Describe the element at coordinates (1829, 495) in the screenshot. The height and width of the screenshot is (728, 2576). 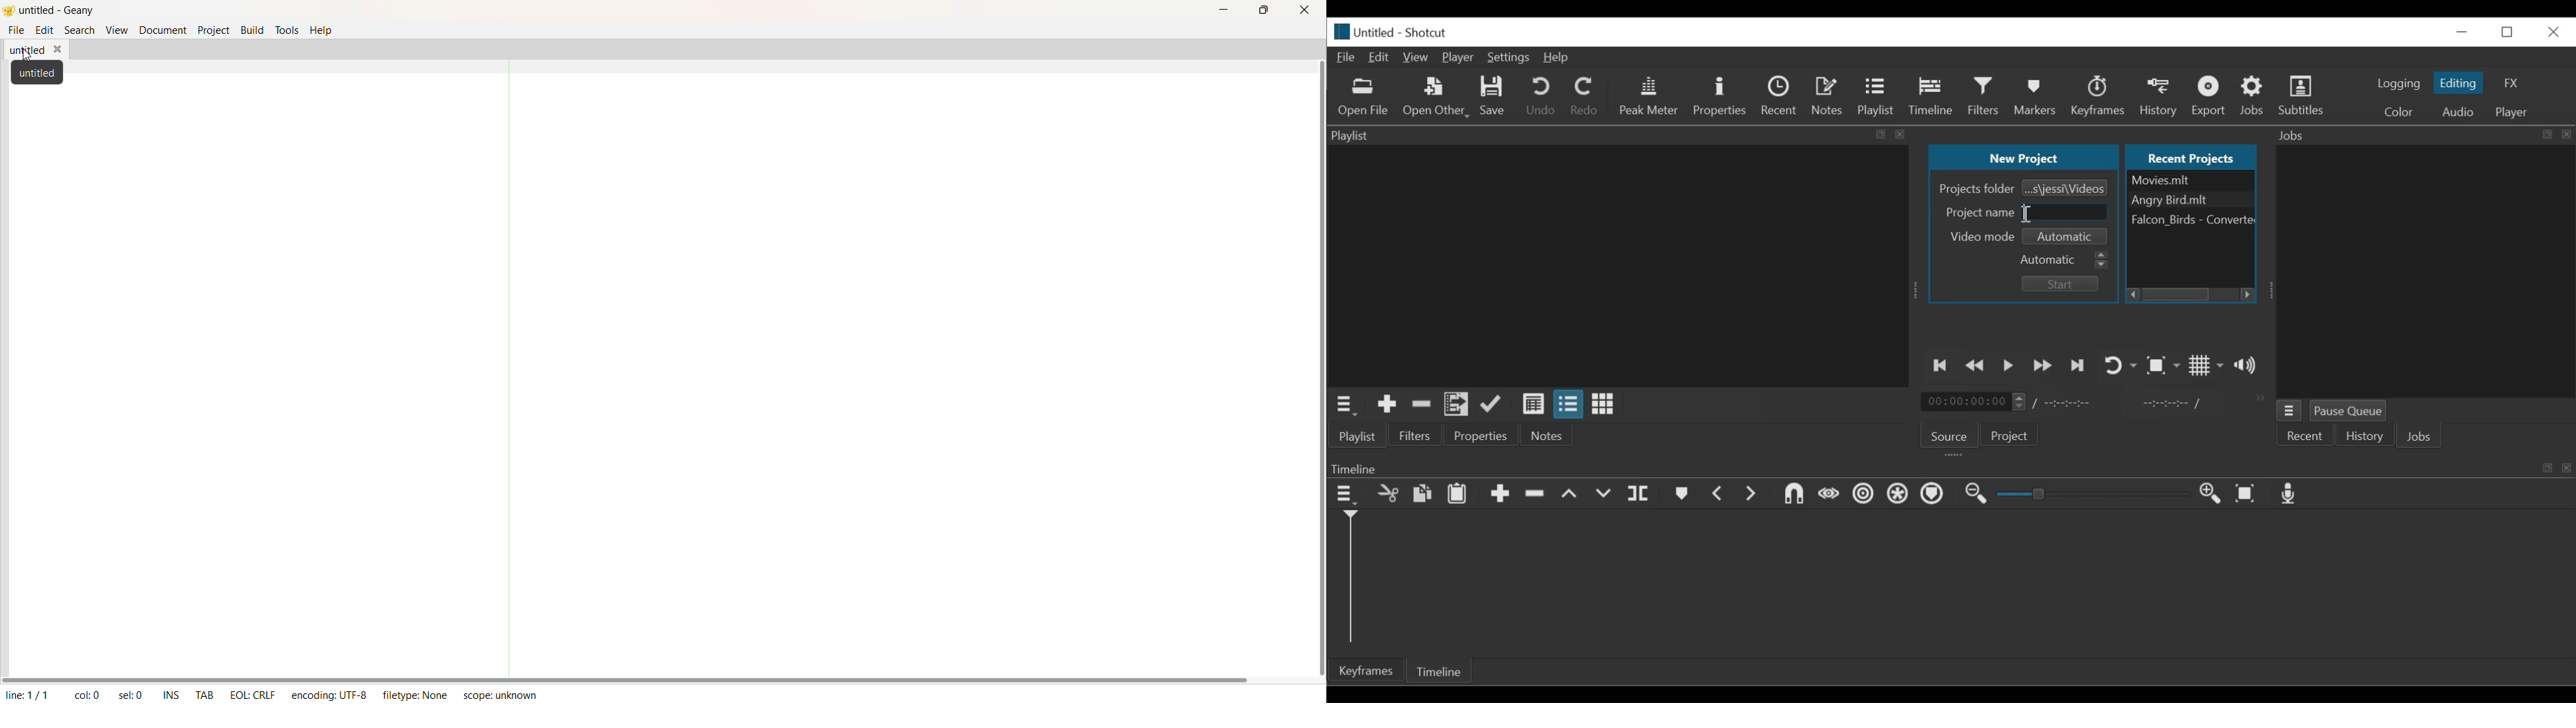
I see `Scrub while dragging` at that location.